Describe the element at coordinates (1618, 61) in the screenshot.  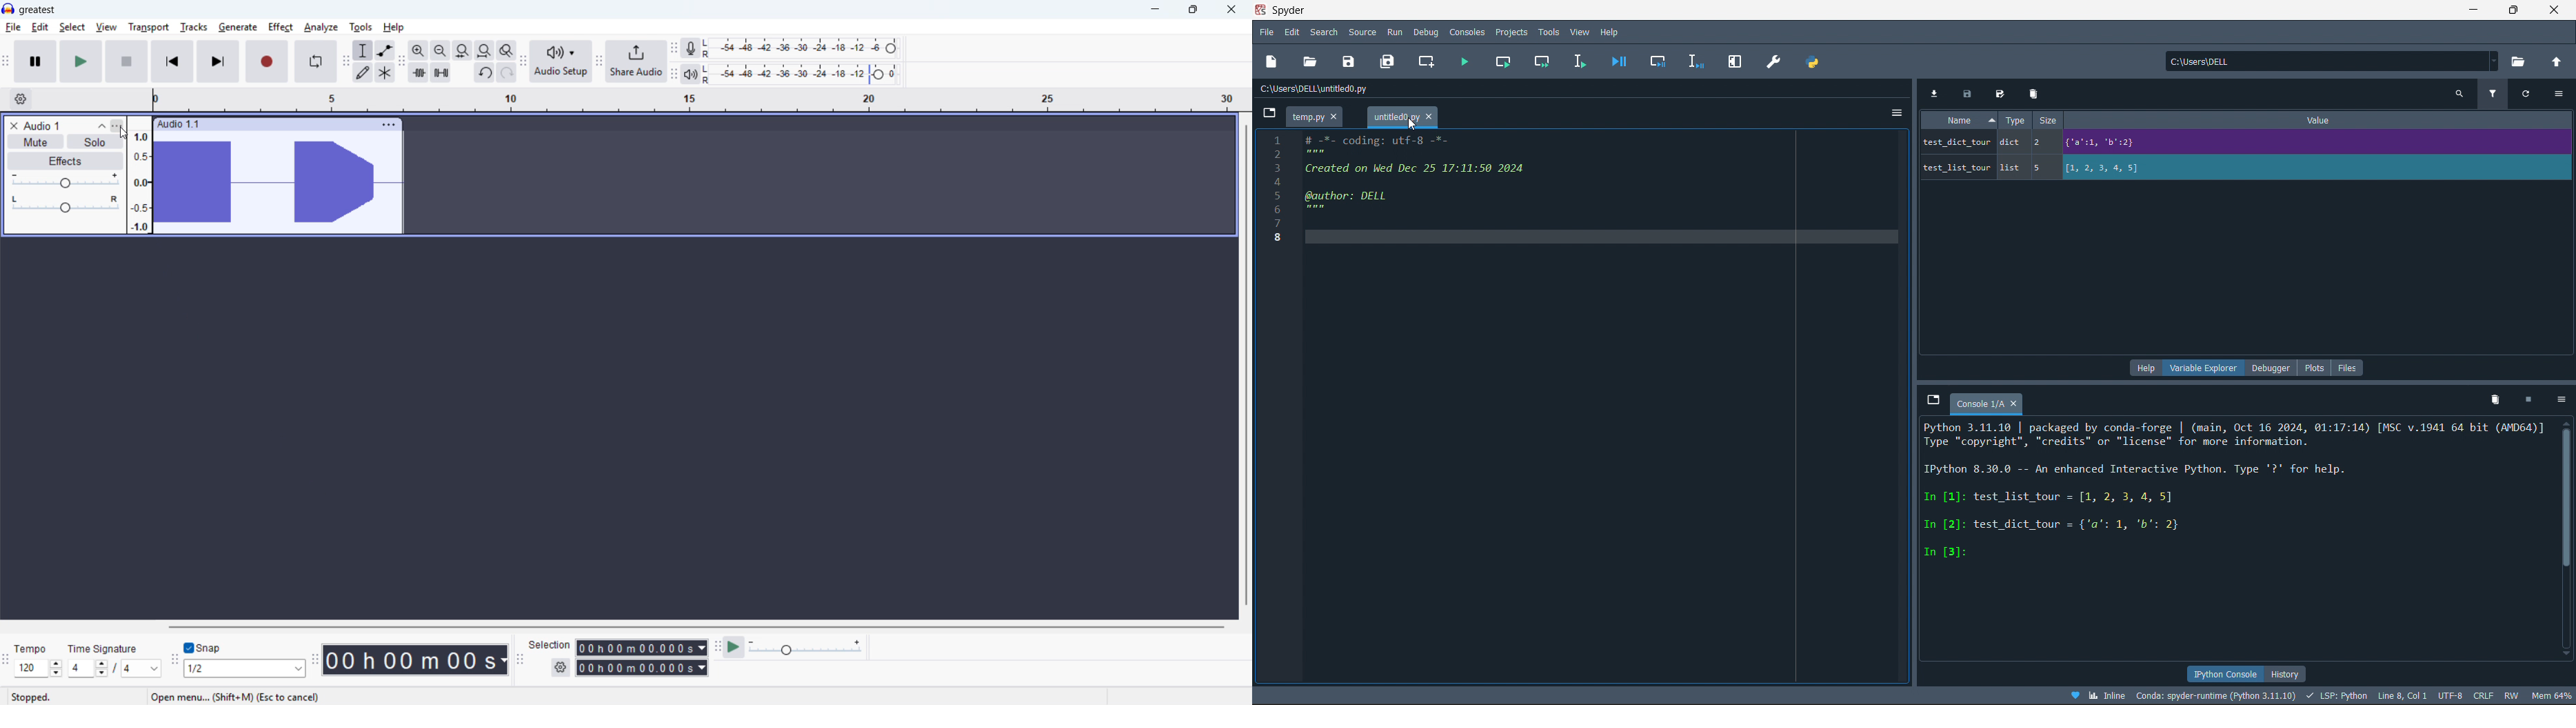
I see `debug file` at that location.